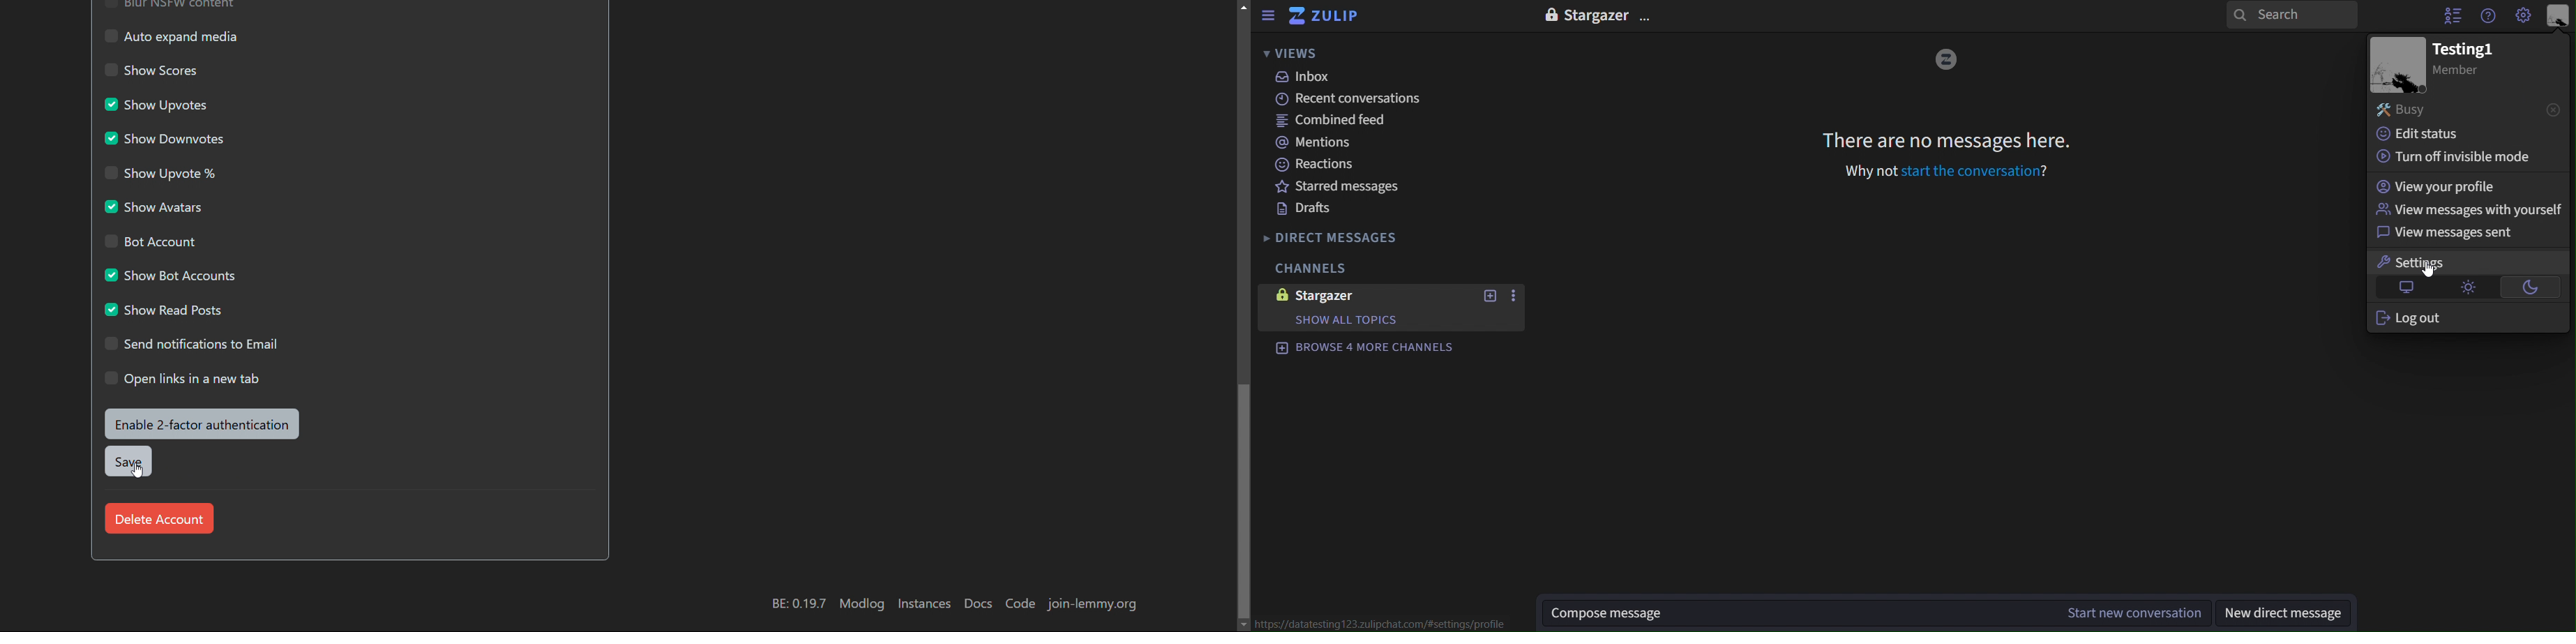  I want to click on direct messages, so click(1332, 239).